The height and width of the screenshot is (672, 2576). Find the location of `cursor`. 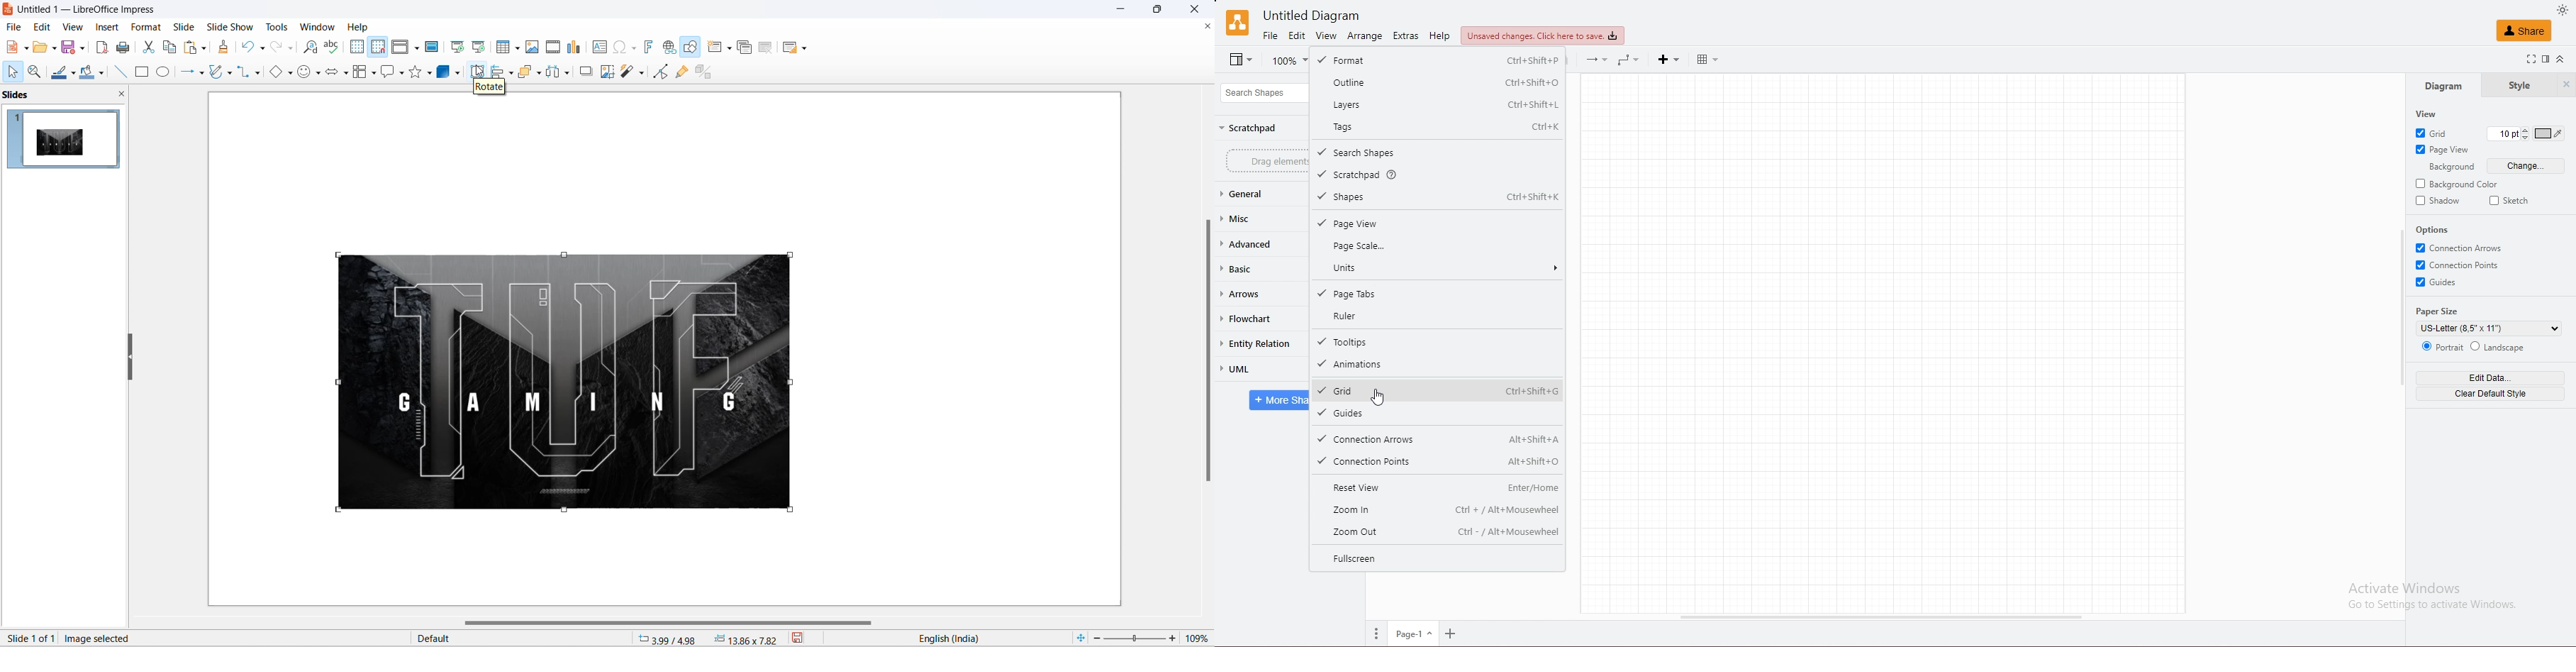

cursor is located at coordinates (477, 68).